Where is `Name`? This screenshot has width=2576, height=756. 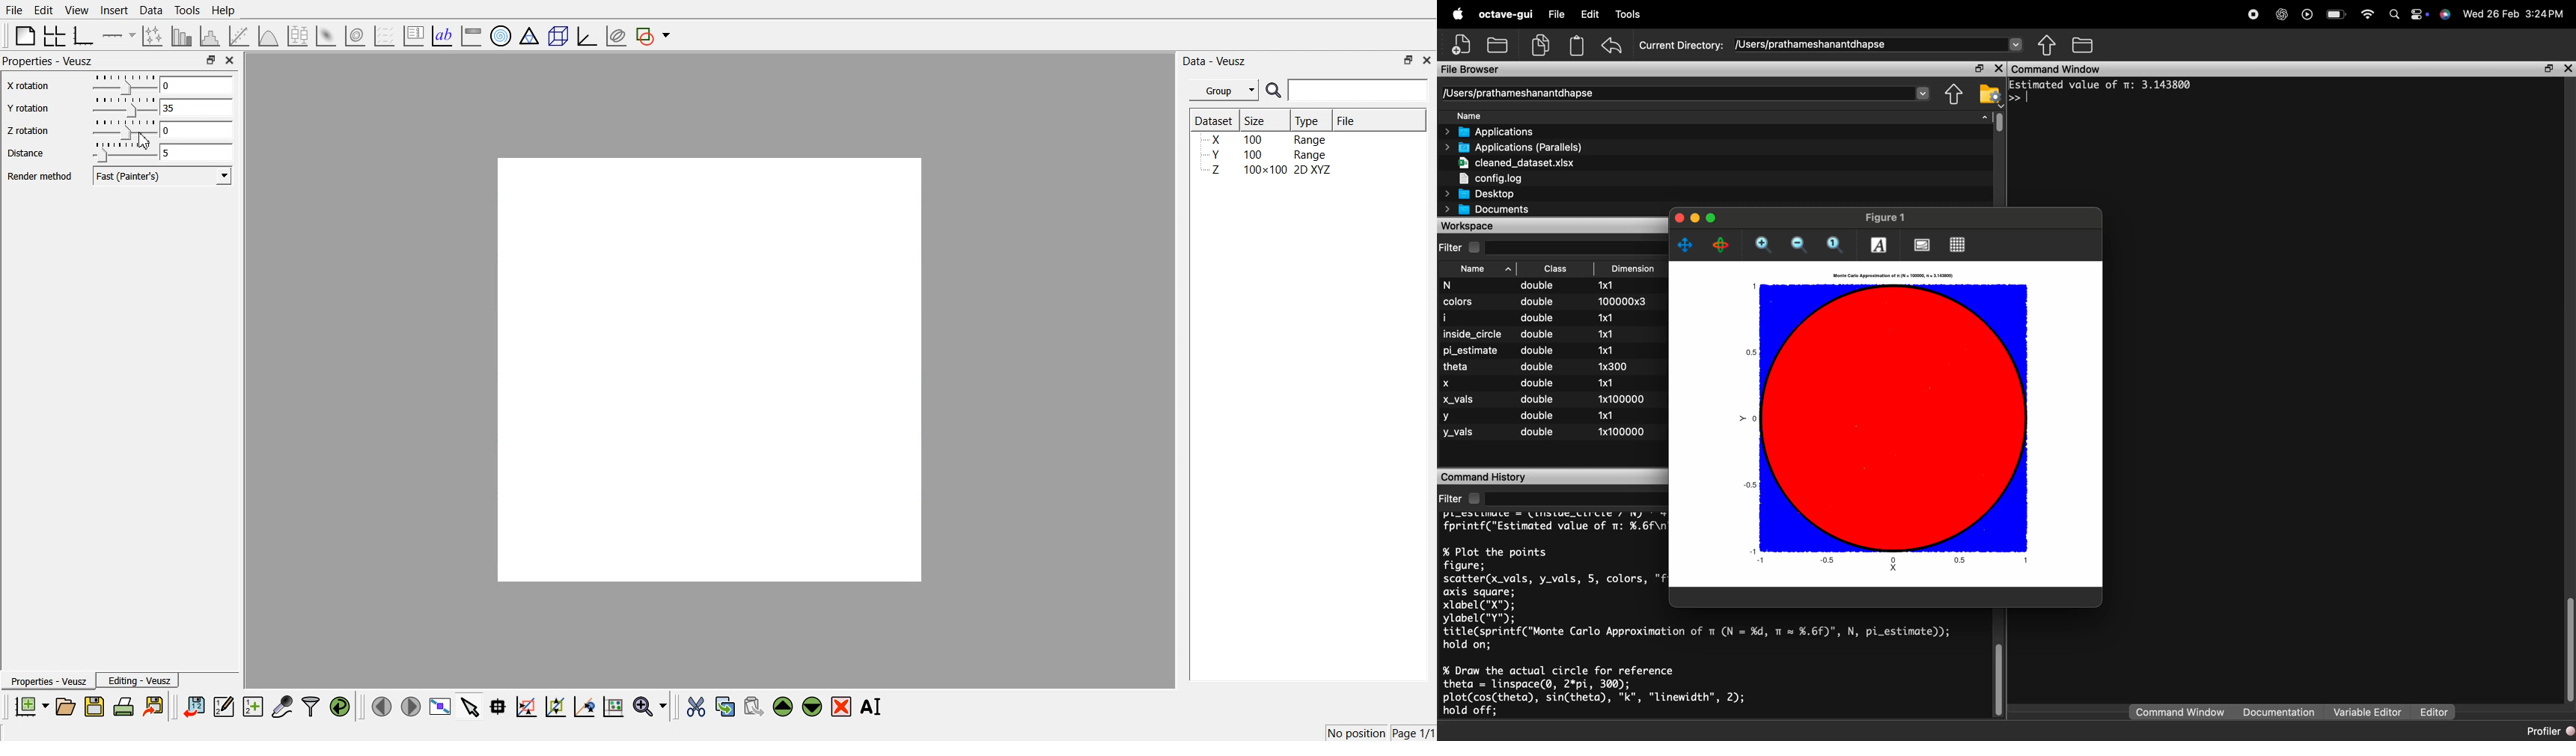
Name is located at coordinates (1722, 116).